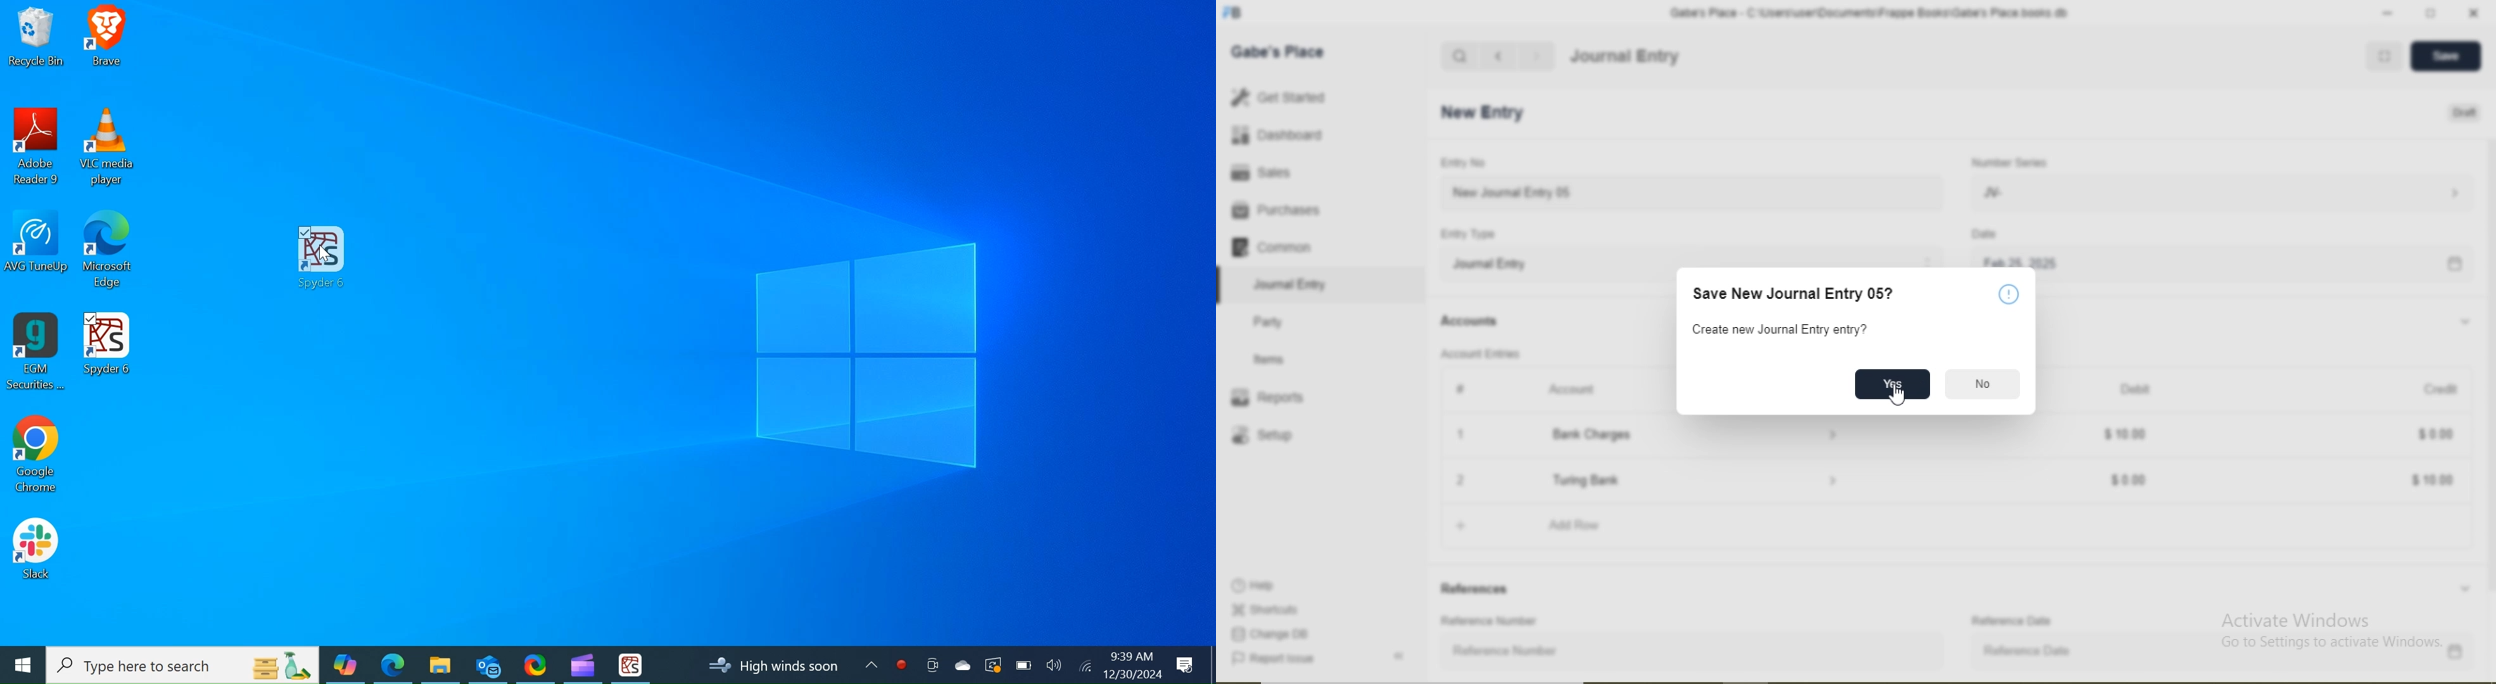 The width and height of the screenshot is (2520, 700). Describe the element at coordinates (488, 664) in the screenshot. I see `Outlook Desktop Icon` at that location.